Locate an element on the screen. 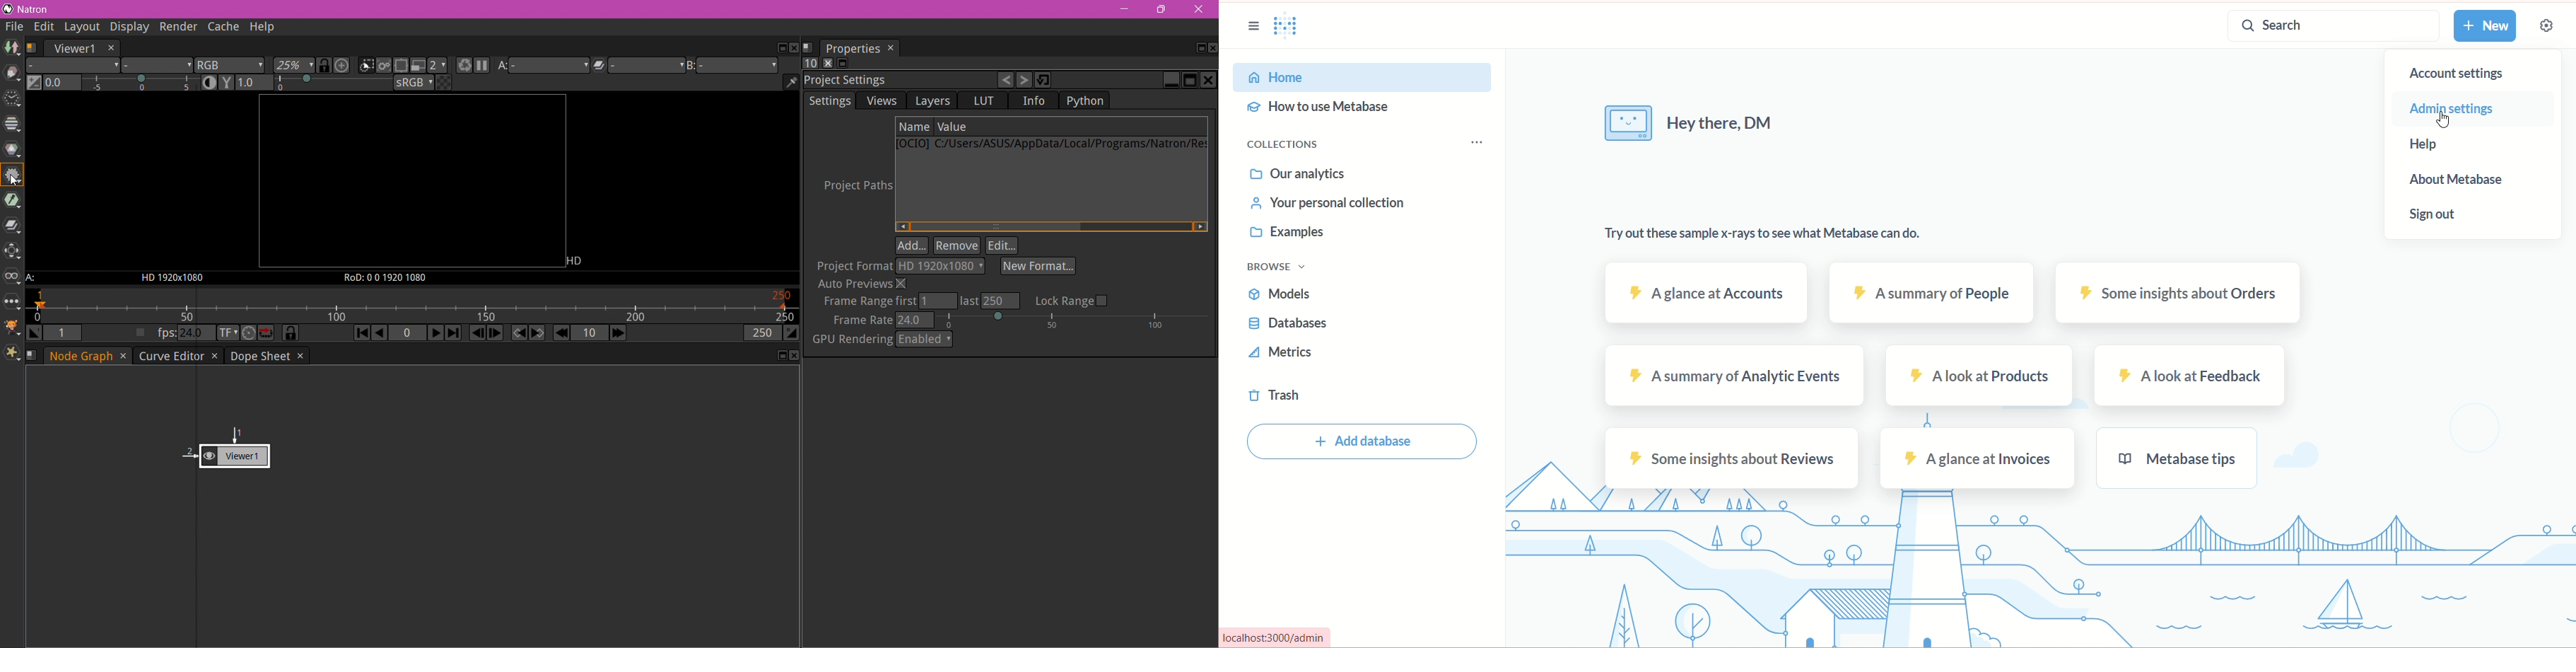  Current Farme Number is located at coordinates (407, 334).